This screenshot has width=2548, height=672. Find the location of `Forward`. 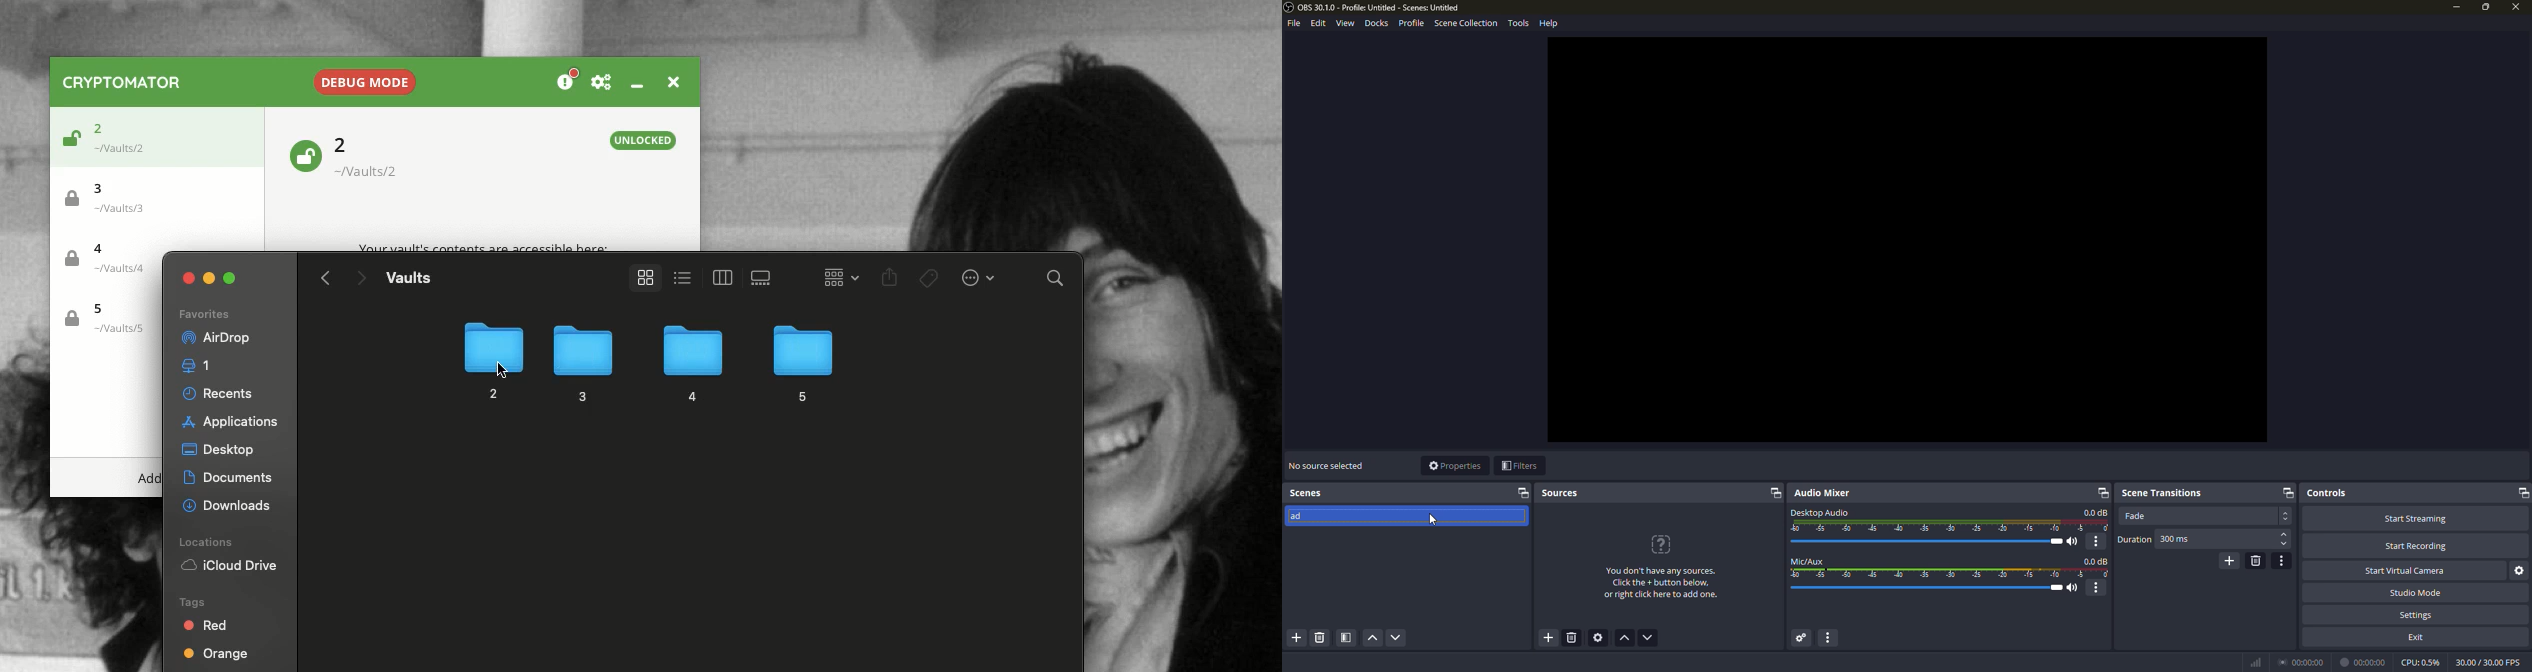

Forward is located at coordinates (360, 280).